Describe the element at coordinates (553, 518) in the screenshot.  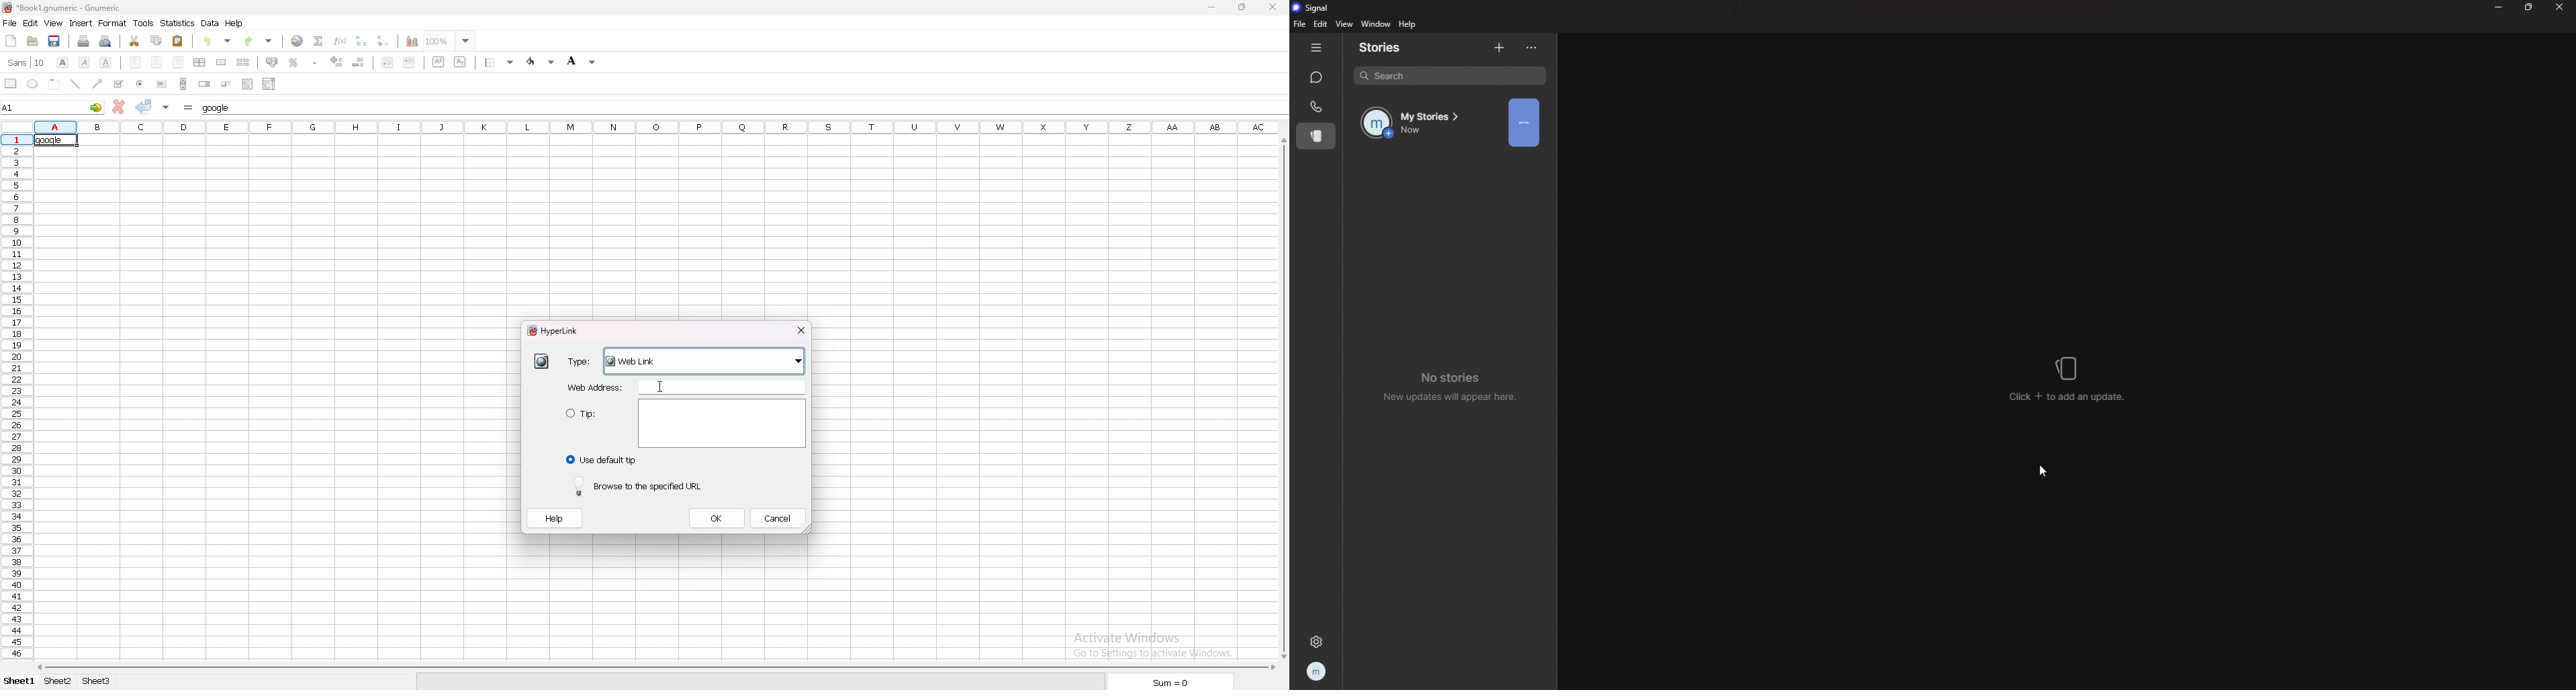
I see `help` at that location.